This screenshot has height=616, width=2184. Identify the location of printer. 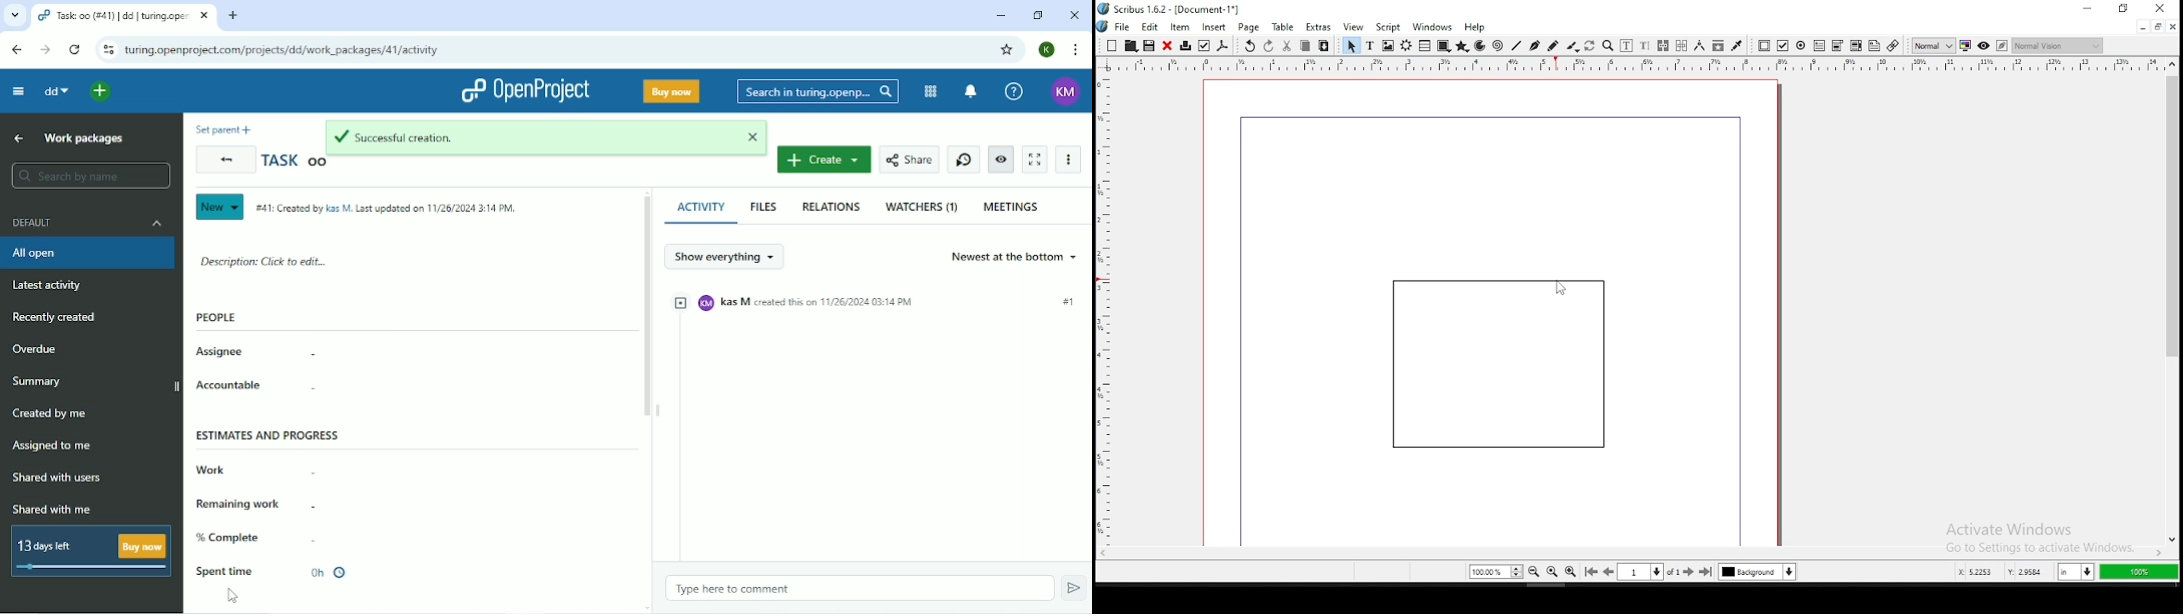
(1185, 46).